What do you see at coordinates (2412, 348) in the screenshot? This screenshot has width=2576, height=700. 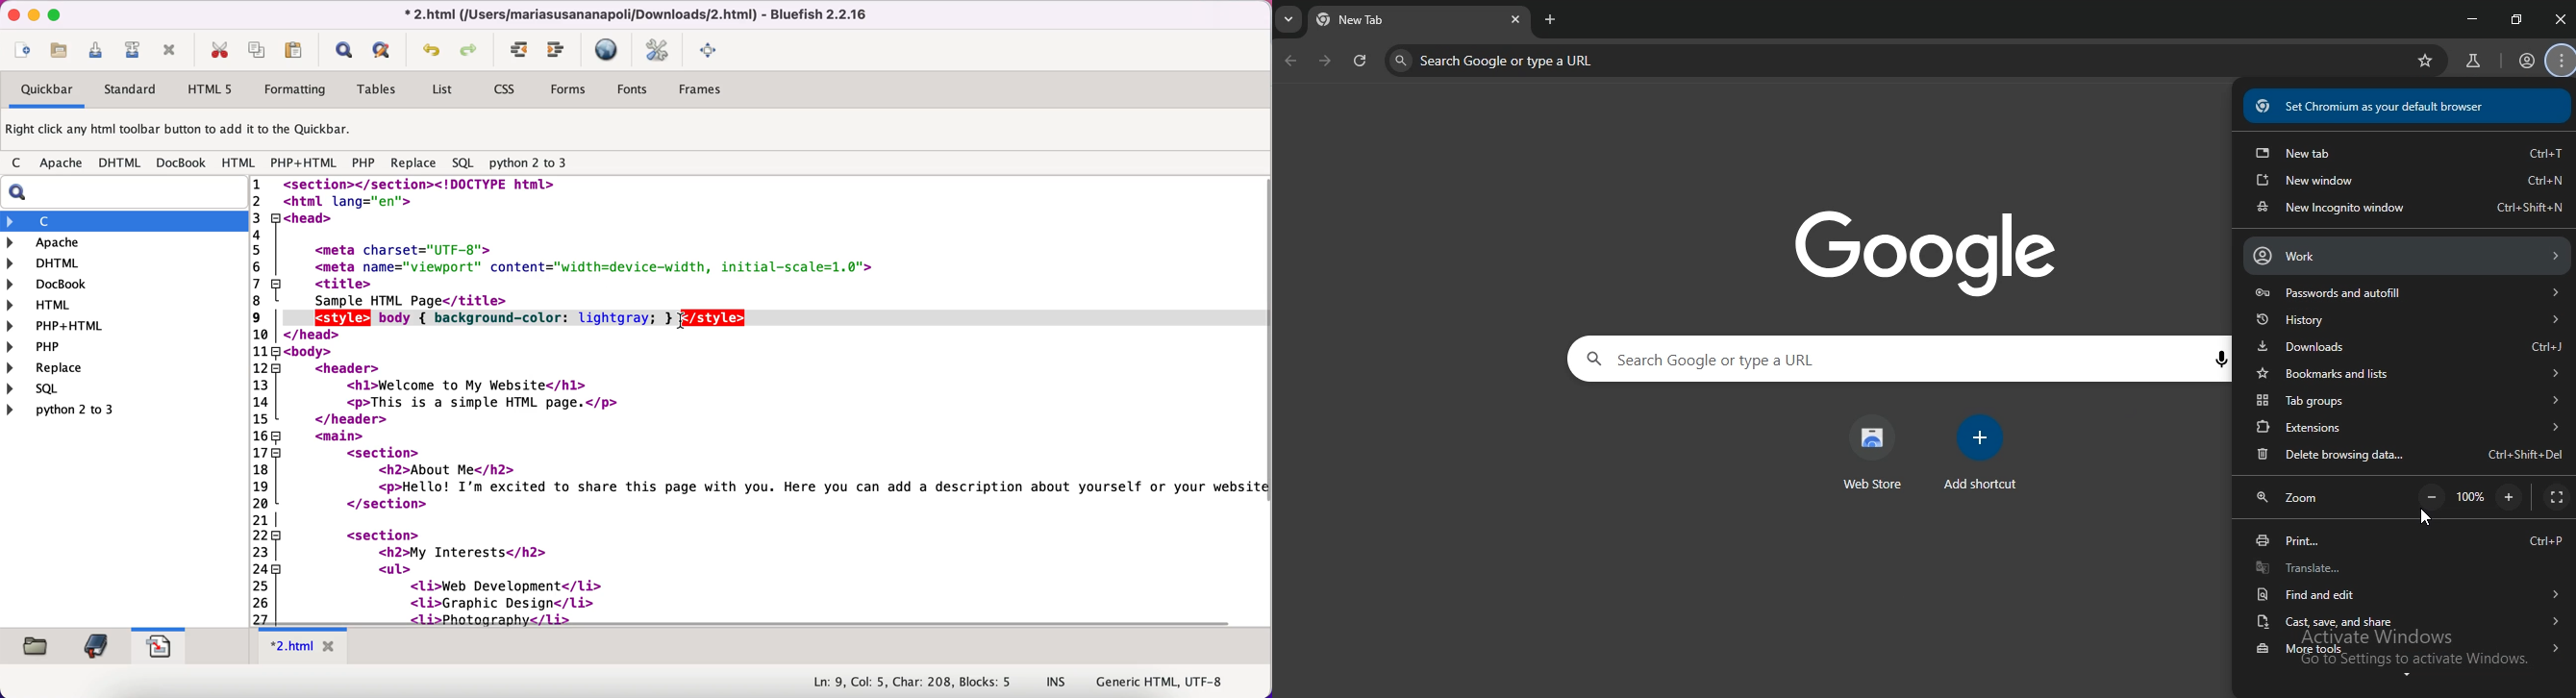 I see `downloads` at bounding box center [2412, 348].